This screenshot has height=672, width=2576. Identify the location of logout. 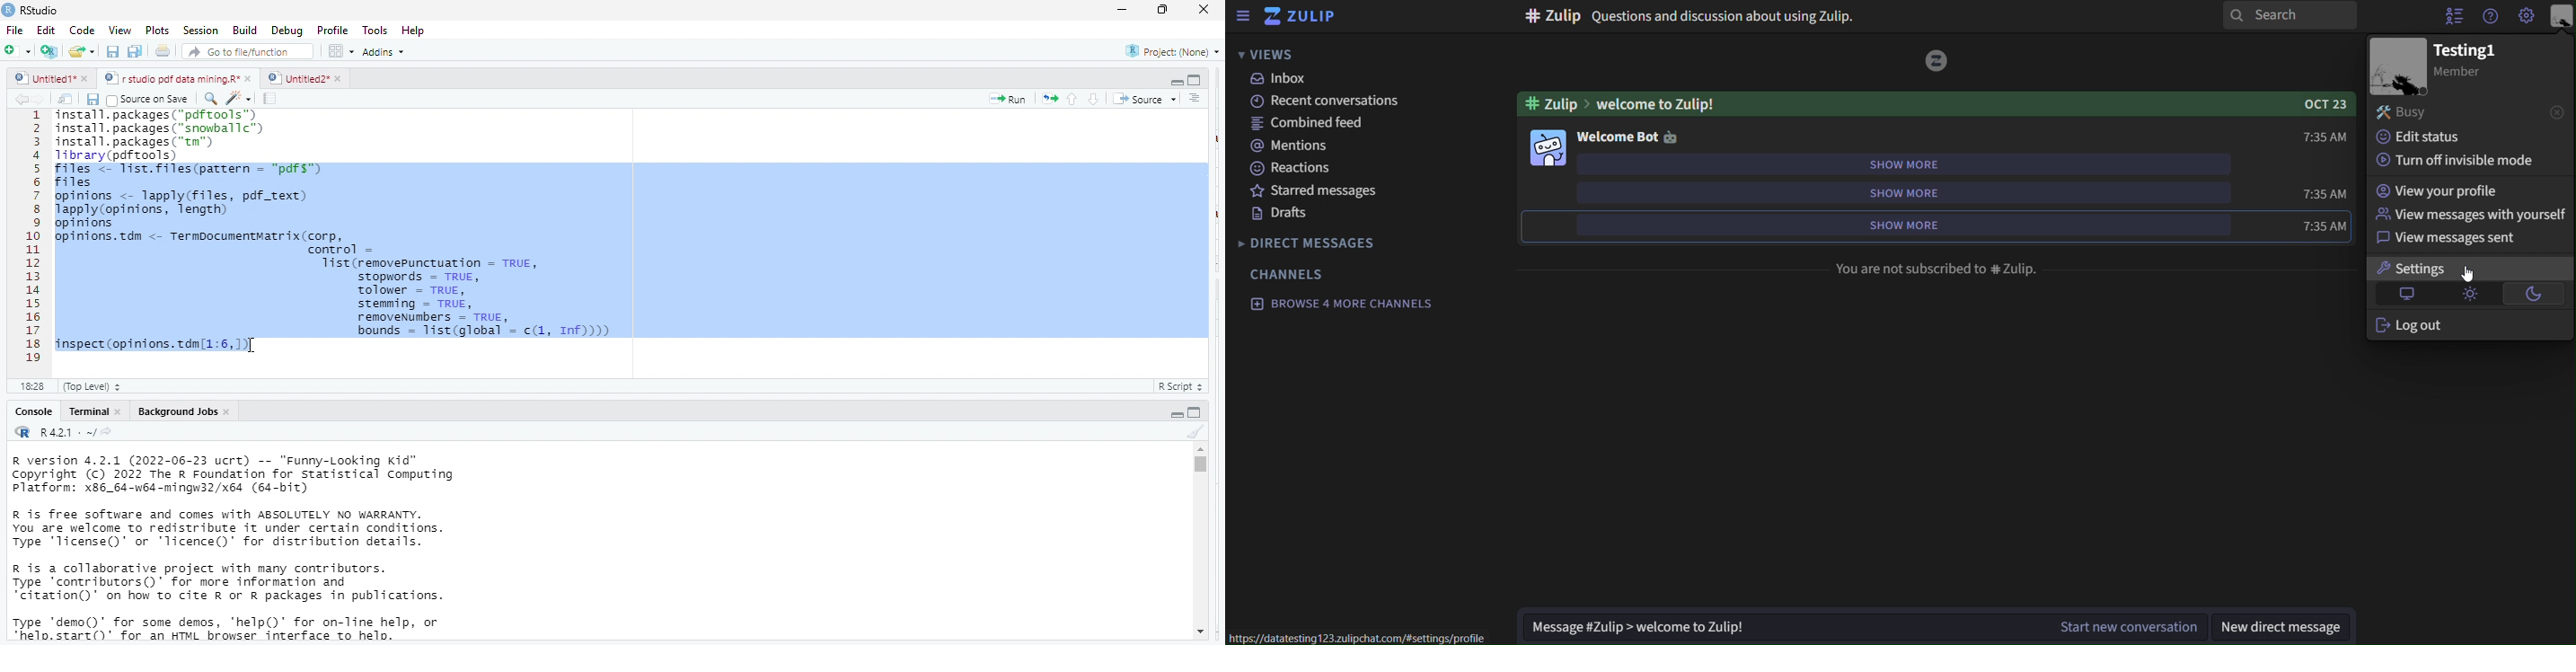
(2426, 325).